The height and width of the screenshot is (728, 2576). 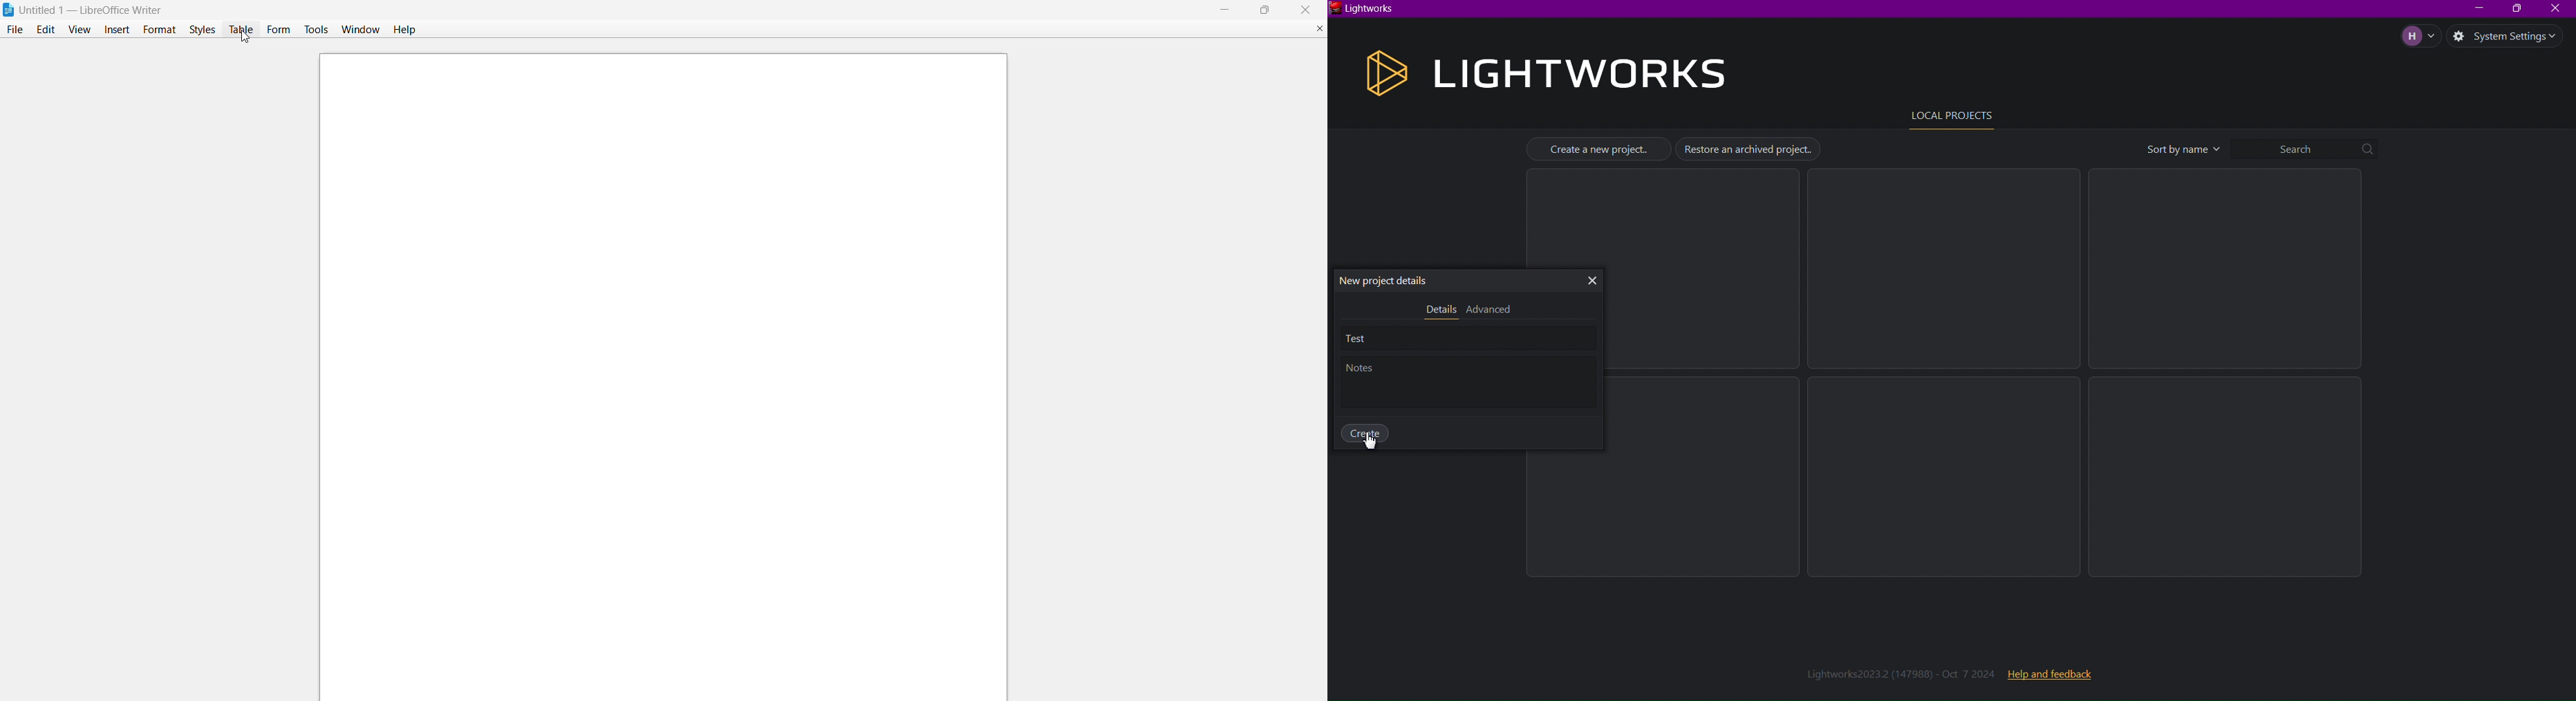 I want to click on file, so click(x=13, y=30).